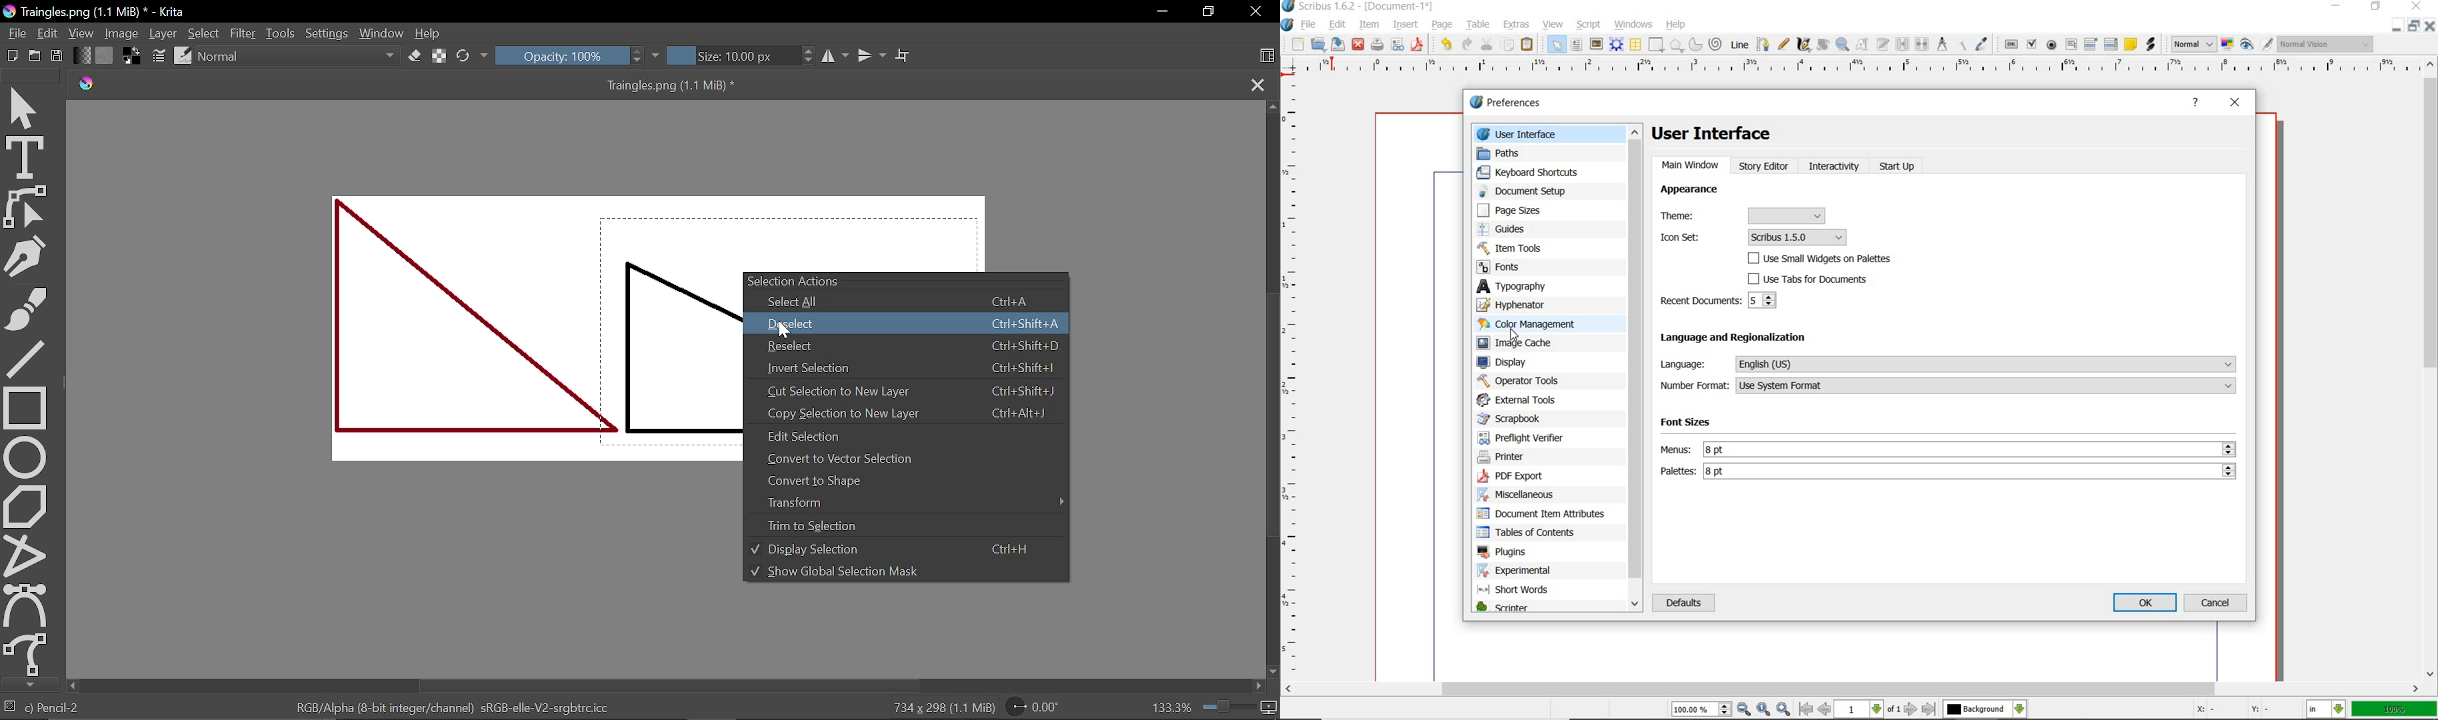  Describe the element at coordinates (2071, 44) in the screenshot. I see `pdf text field` at that location.